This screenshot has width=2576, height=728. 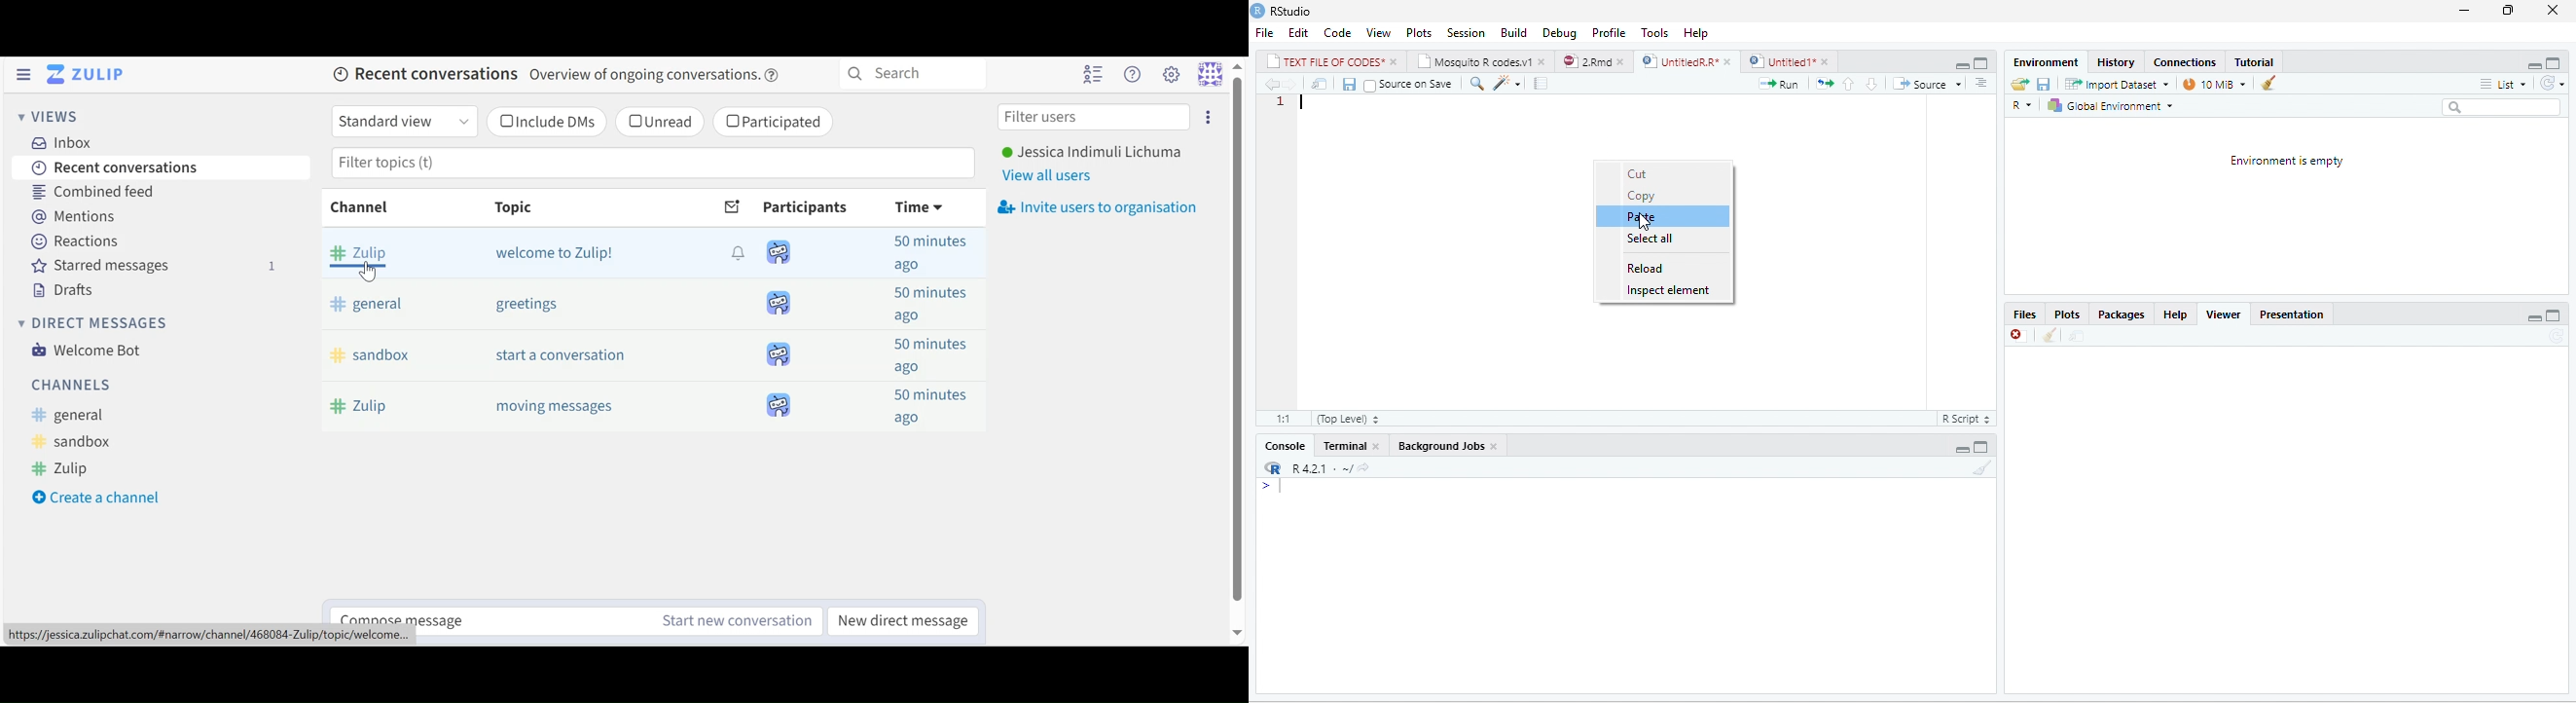 I want to click on UnttiedR A, so click(x=1680, y=60).